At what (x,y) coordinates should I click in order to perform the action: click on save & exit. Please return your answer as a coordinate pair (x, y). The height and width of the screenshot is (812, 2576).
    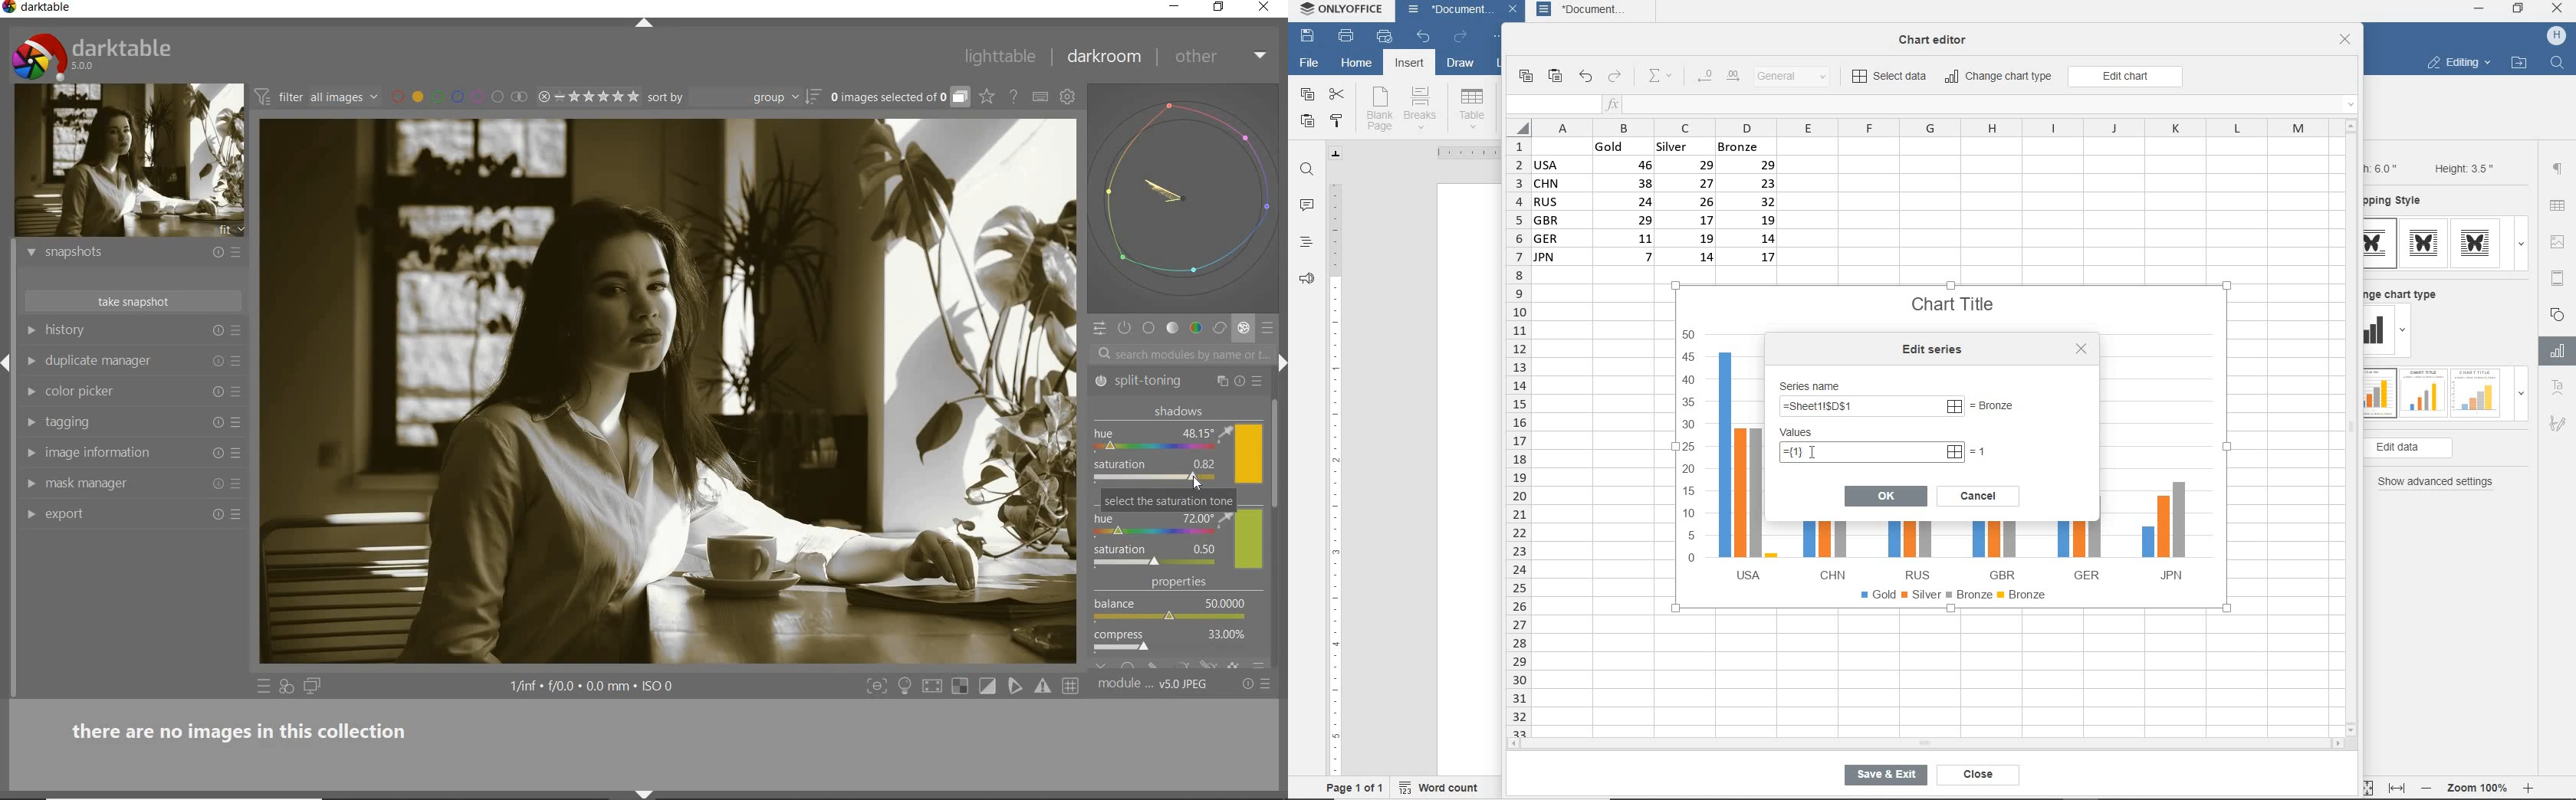
    Looking at the image, I should click on (1883, 778).